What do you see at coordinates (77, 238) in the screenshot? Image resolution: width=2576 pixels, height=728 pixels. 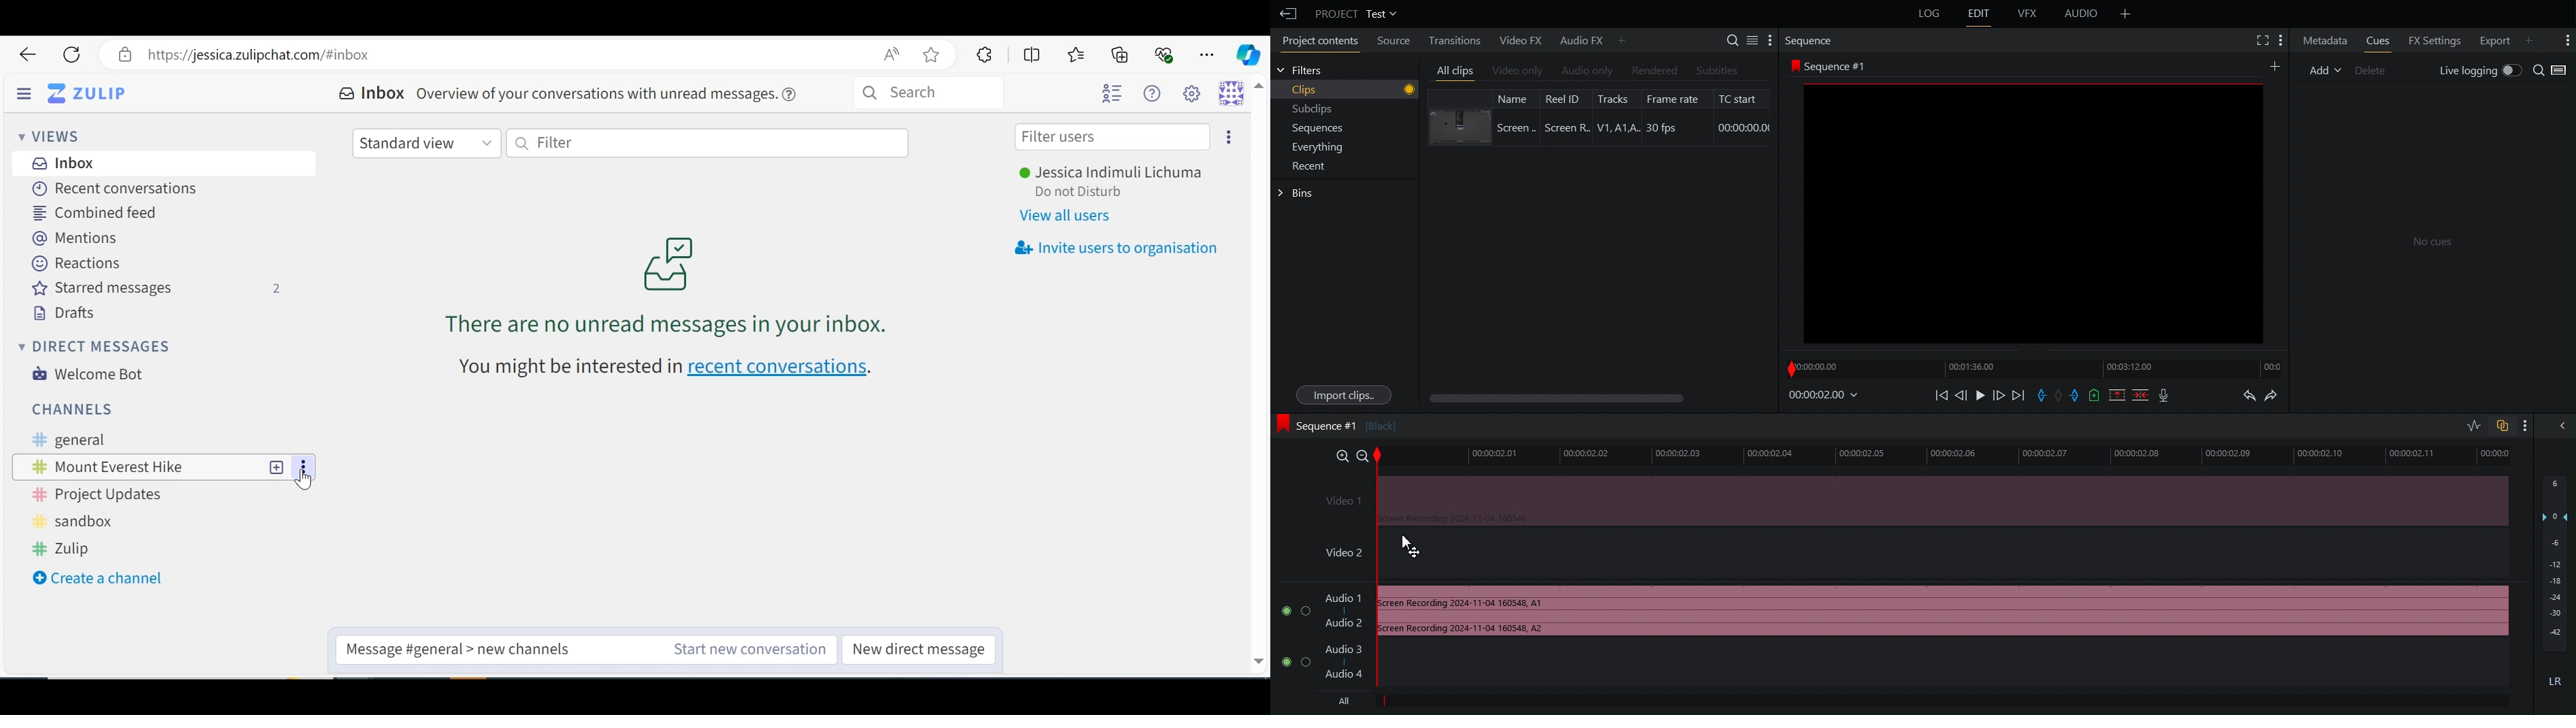 I see `Mentions` at bounding box center [77, 238].